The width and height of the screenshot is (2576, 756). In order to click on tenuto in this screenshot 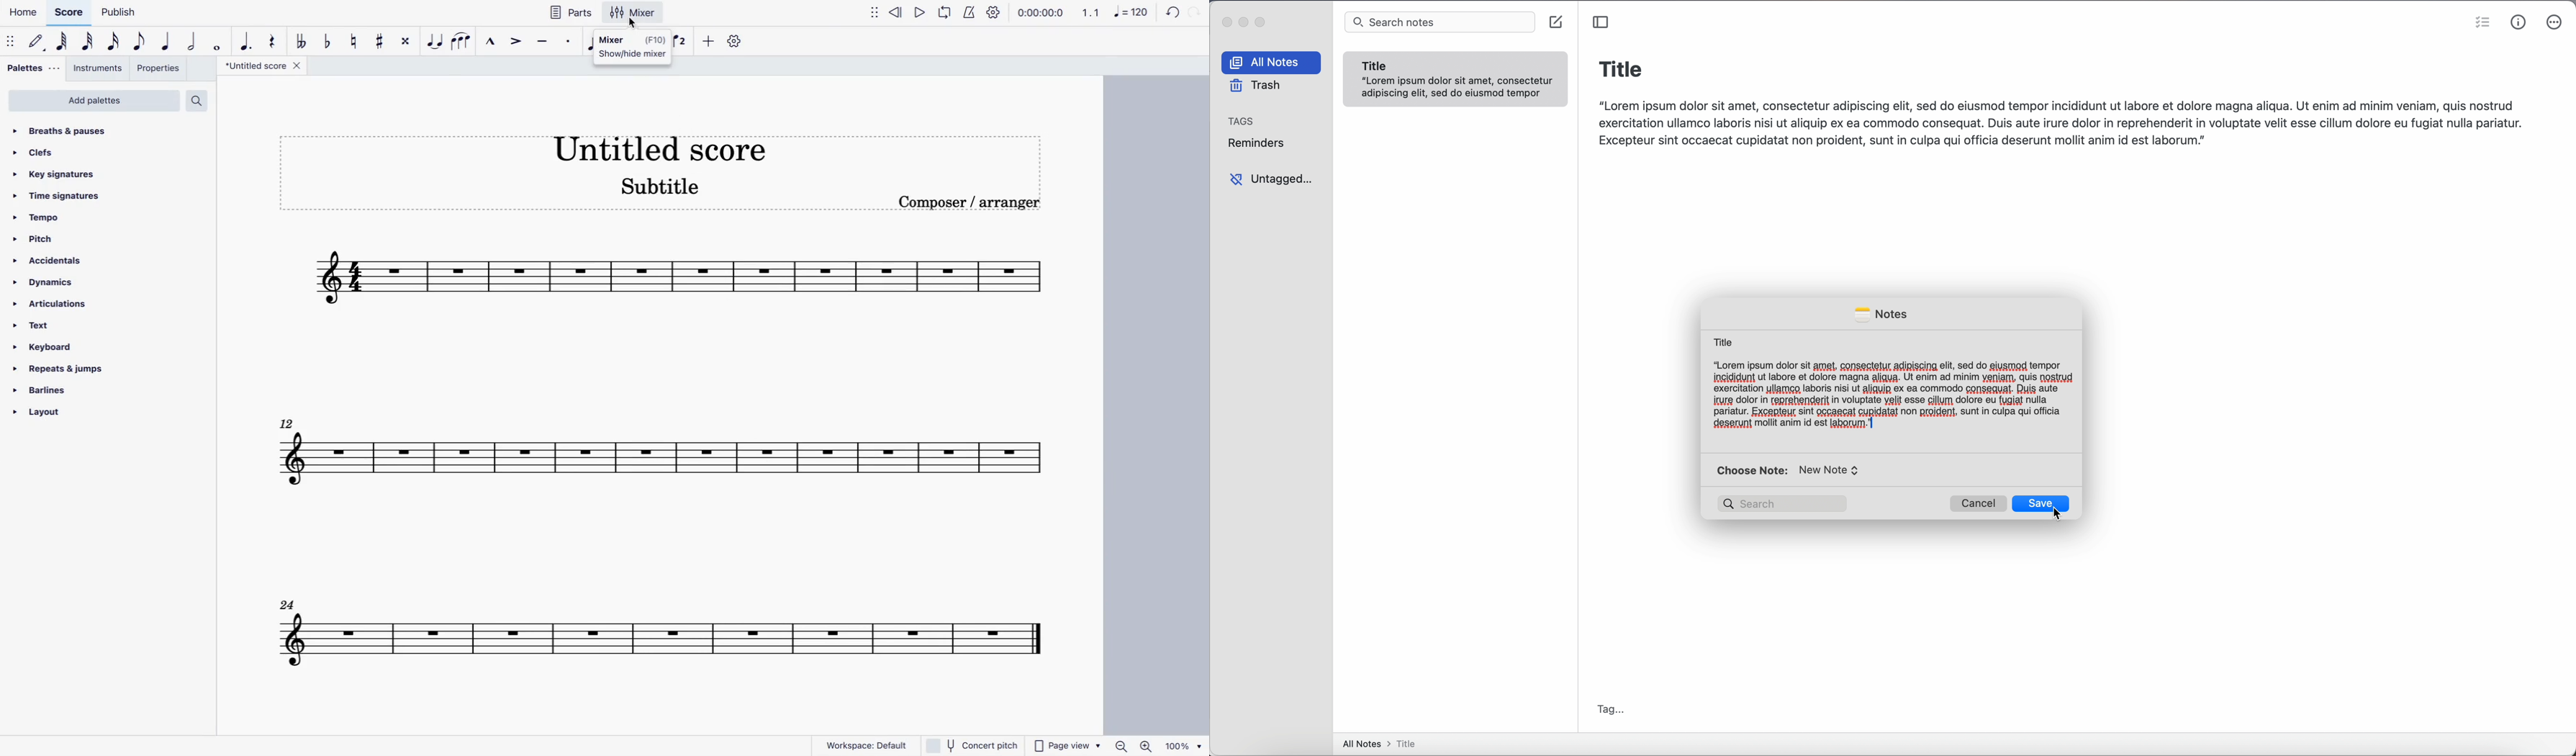, I will do `click(543, 41)`.